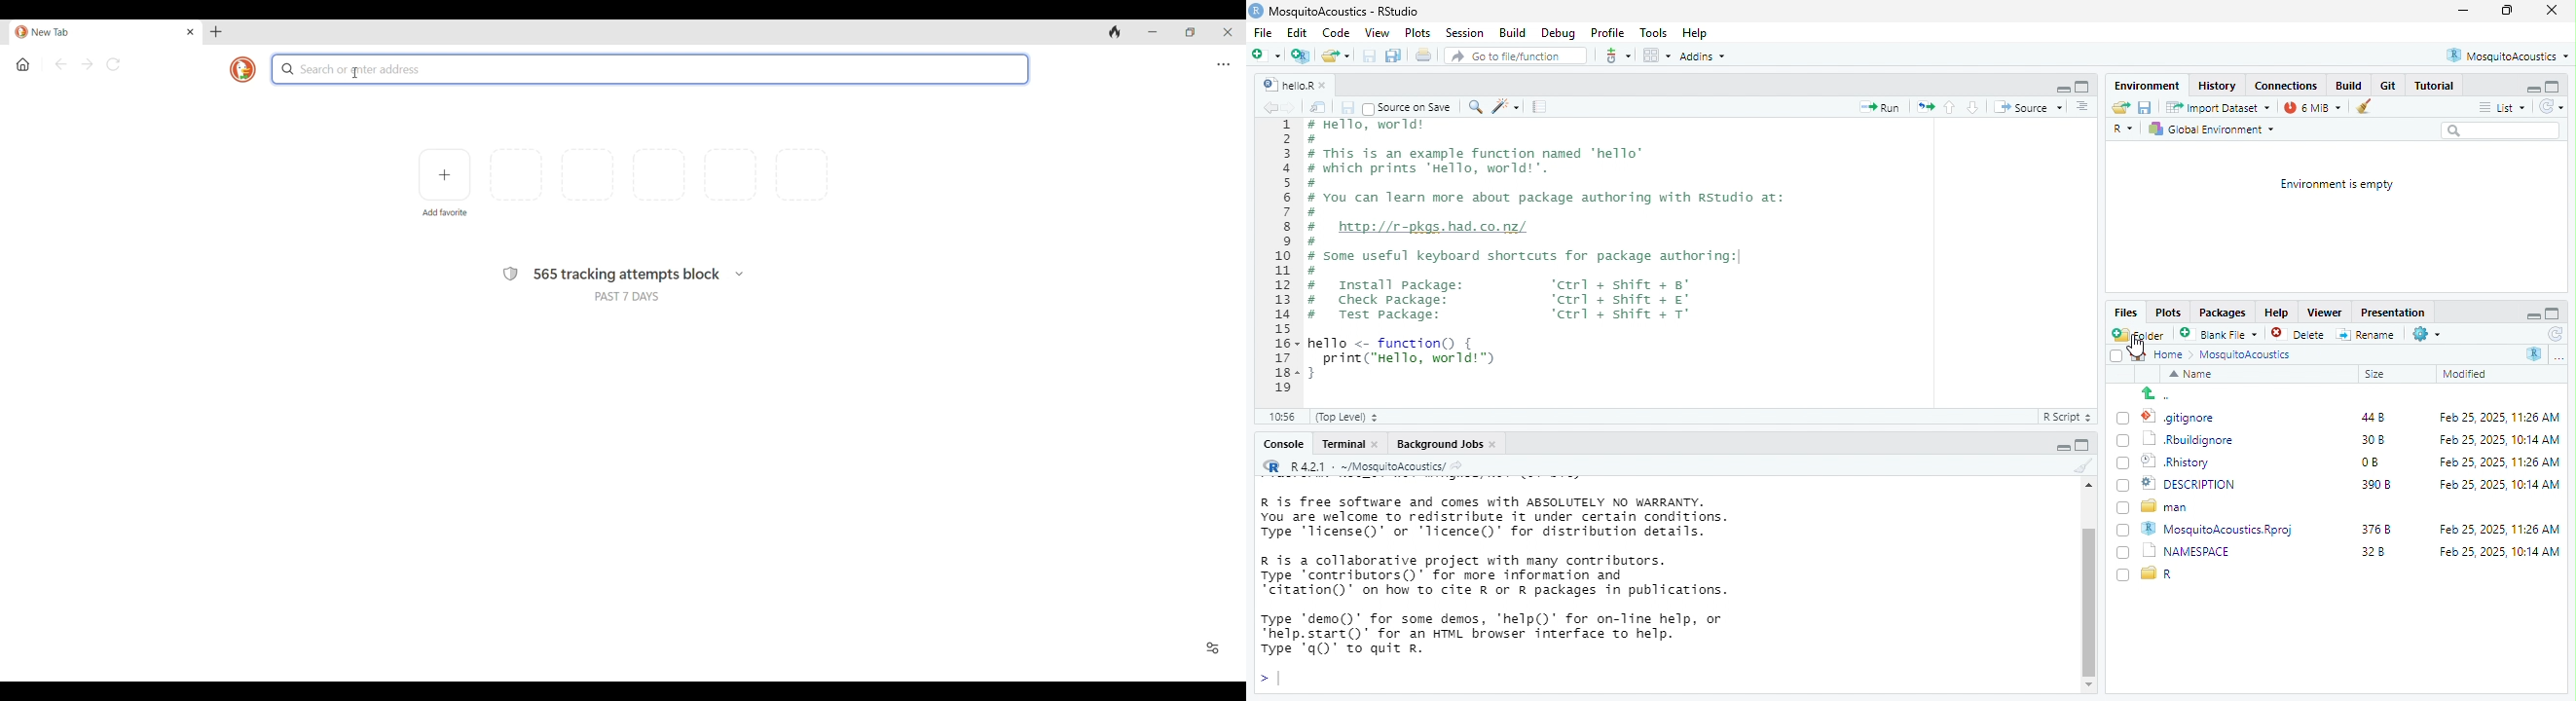 This screenshot has width=2576, height=728. I want to click on r studio logo, so click(1270, 466).